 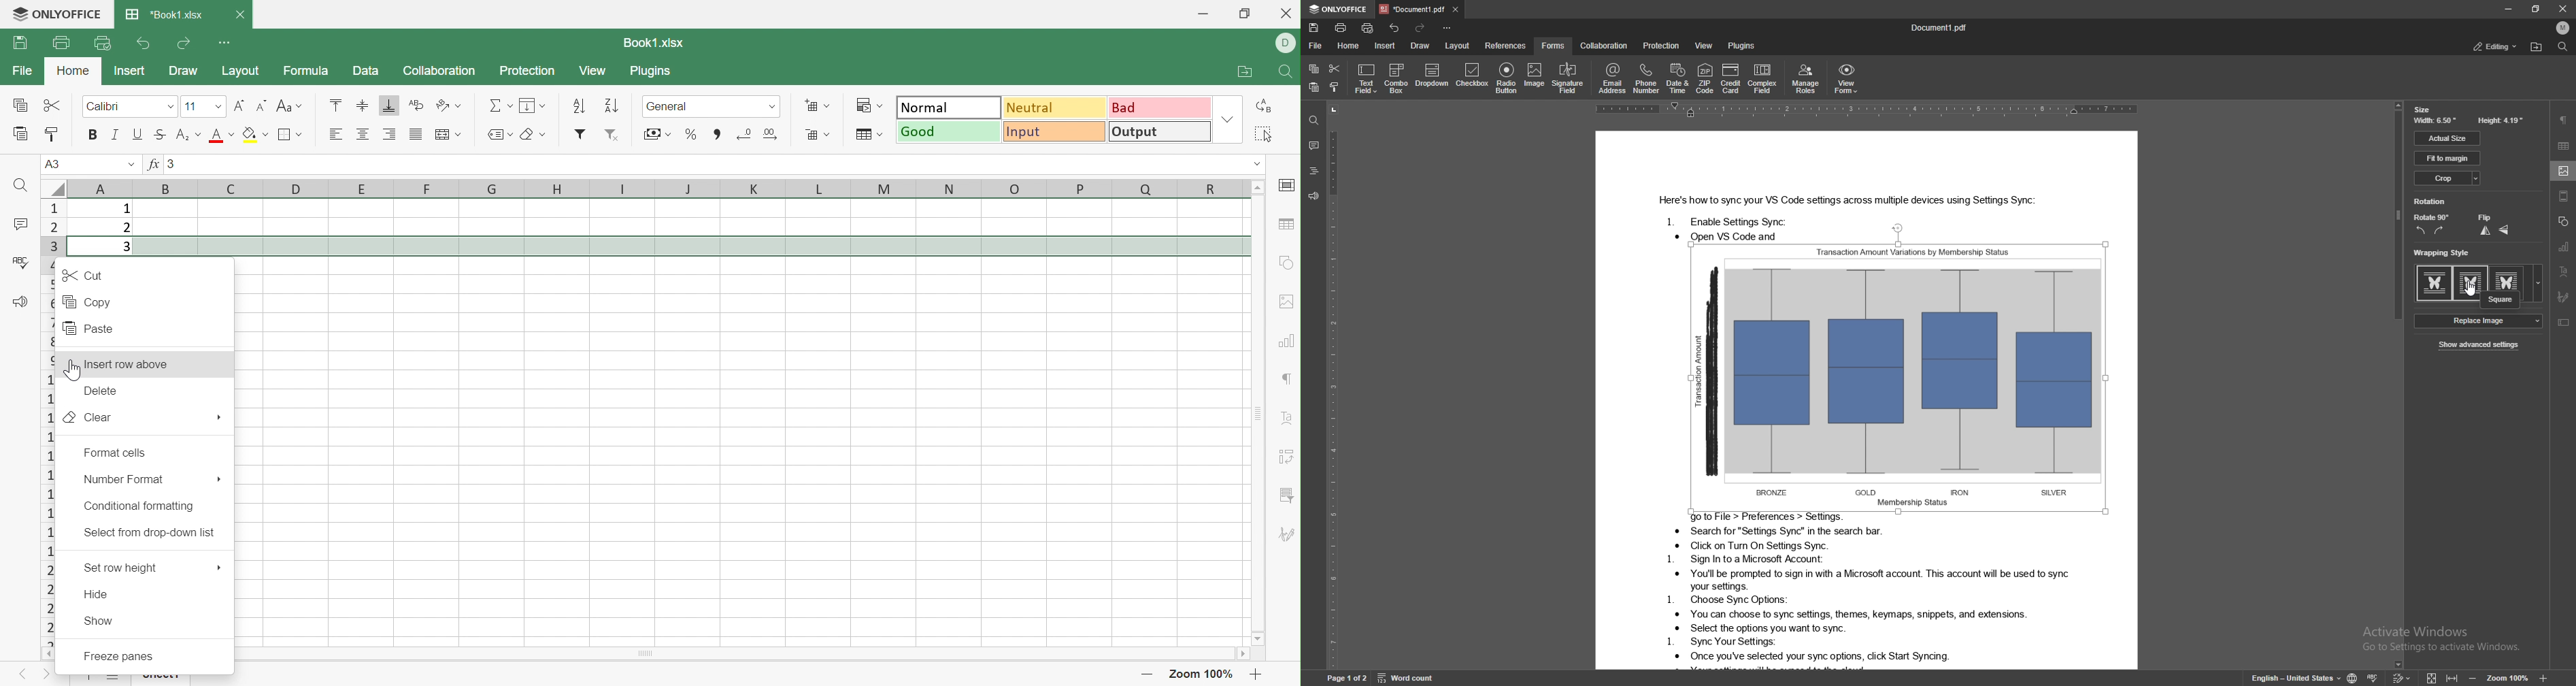 What do you see at coordinates (88, 327) in the screenshot?
I see `Paste` at bounding box center [88, 327].